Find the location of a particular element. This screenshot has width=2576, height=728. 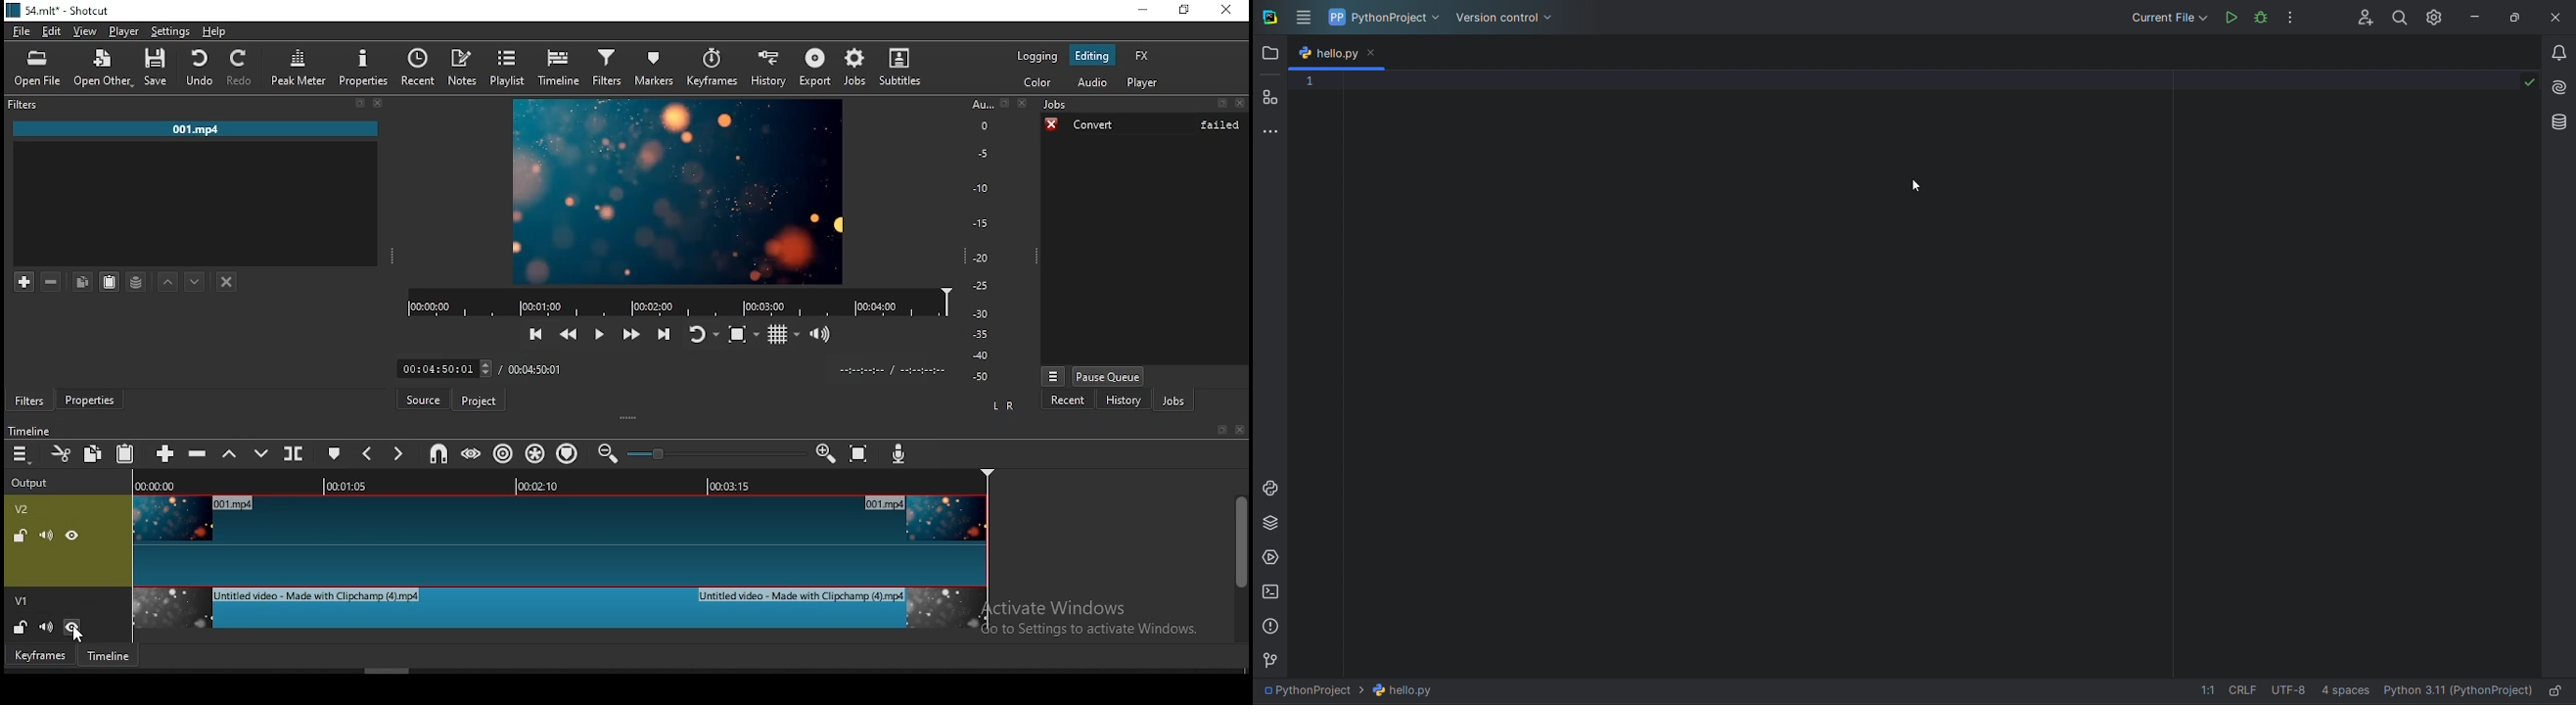

file is located at coordinates (23, 31).